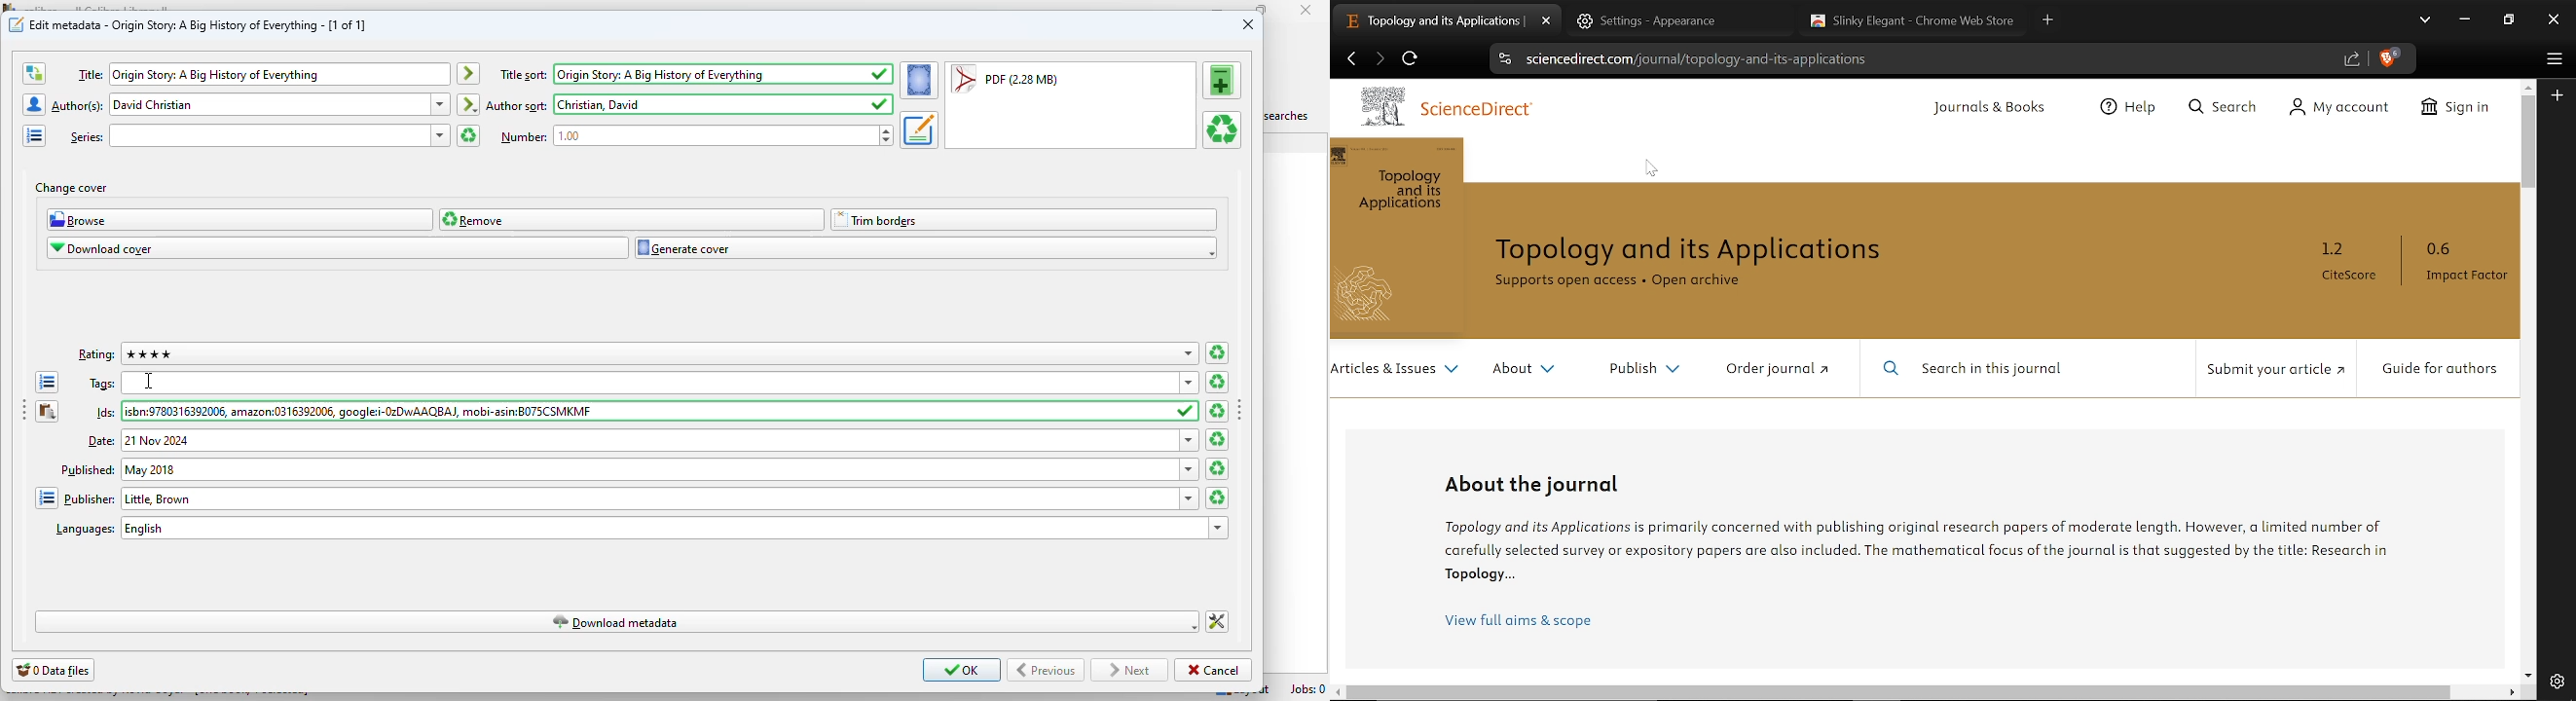  Describe the element at coordinates (270, 105) in the screenshot. I see `Author(s): David Christian` at that location.